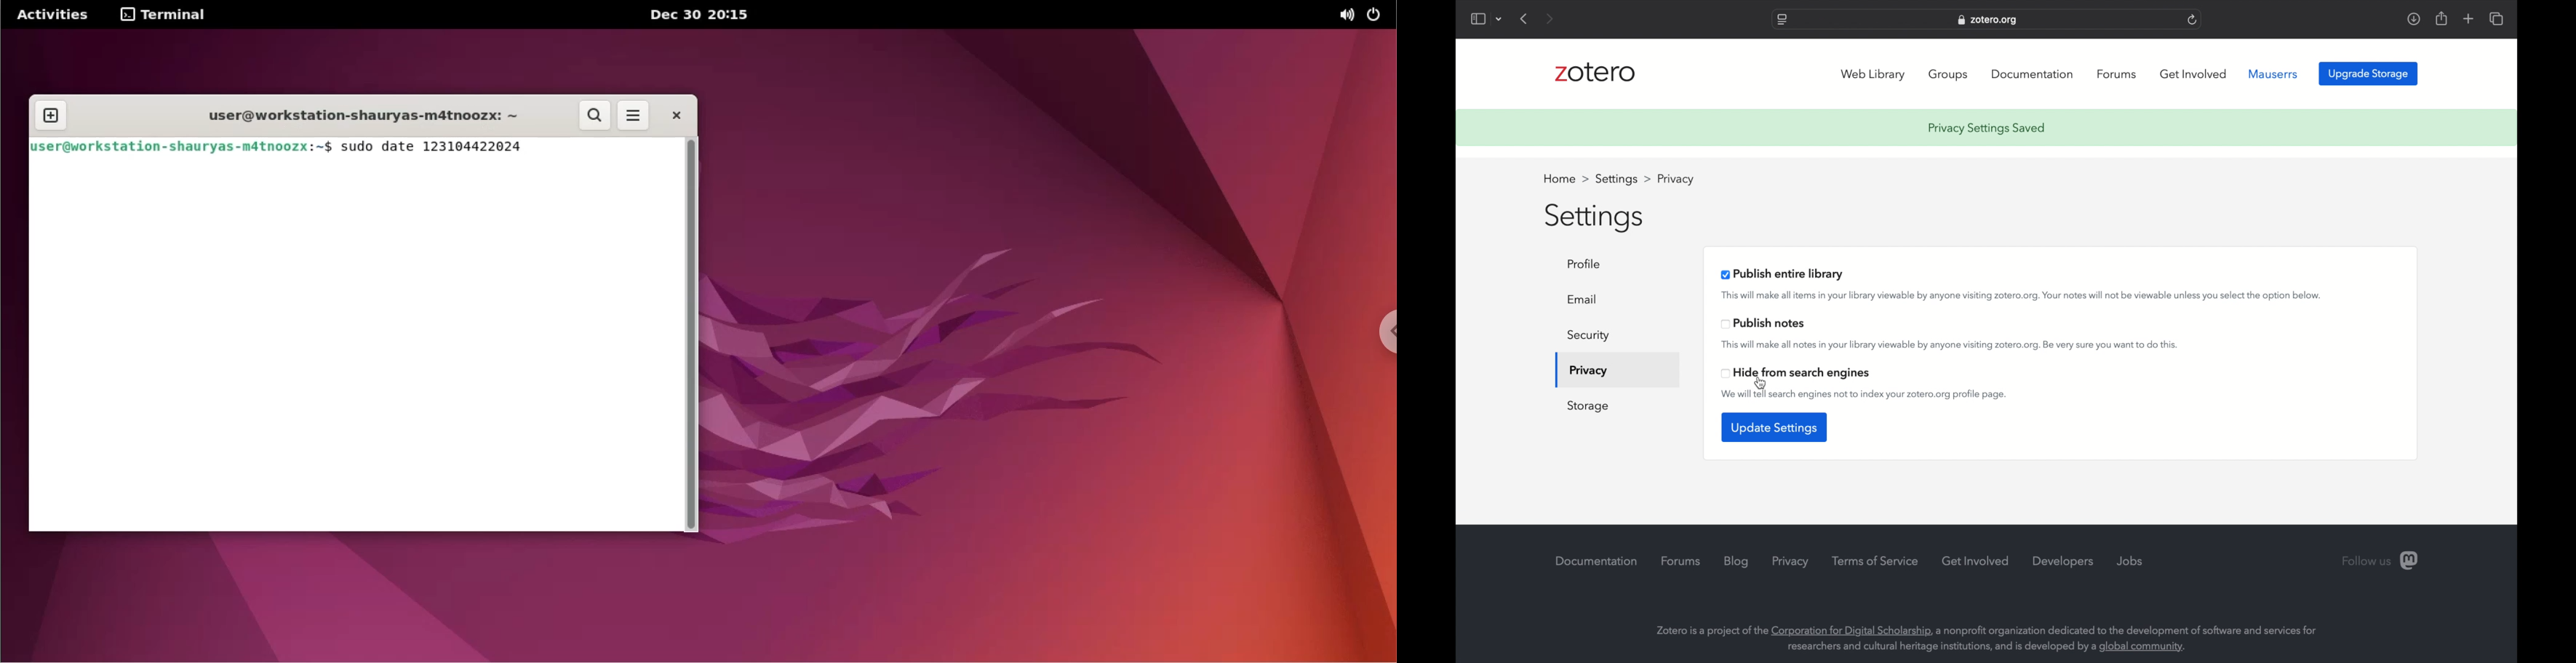 The height and width of the screenshot is (672, 2576). Describe the element at coordinates (2130, 559) in the screenshot. I see `jobs` at that location.